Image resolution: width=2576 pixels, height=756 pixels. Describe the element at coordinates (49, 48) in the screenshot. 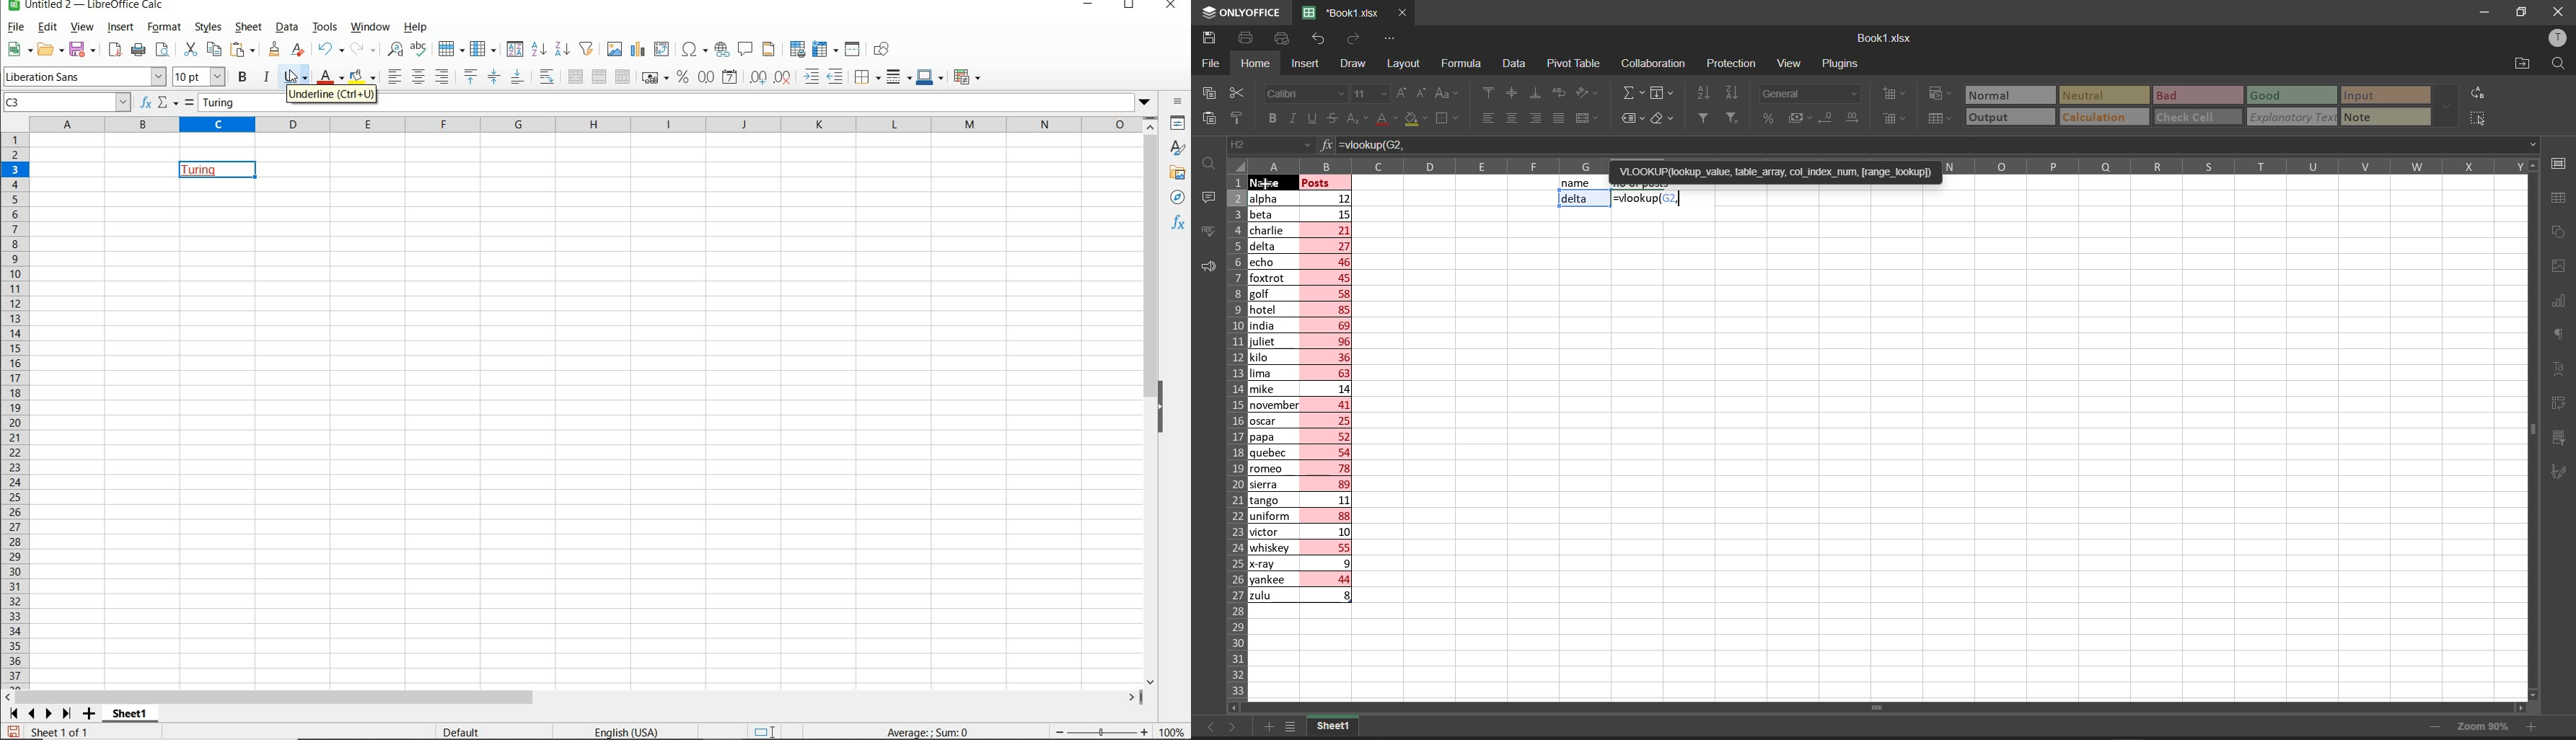

I see `OPEN` at that location.